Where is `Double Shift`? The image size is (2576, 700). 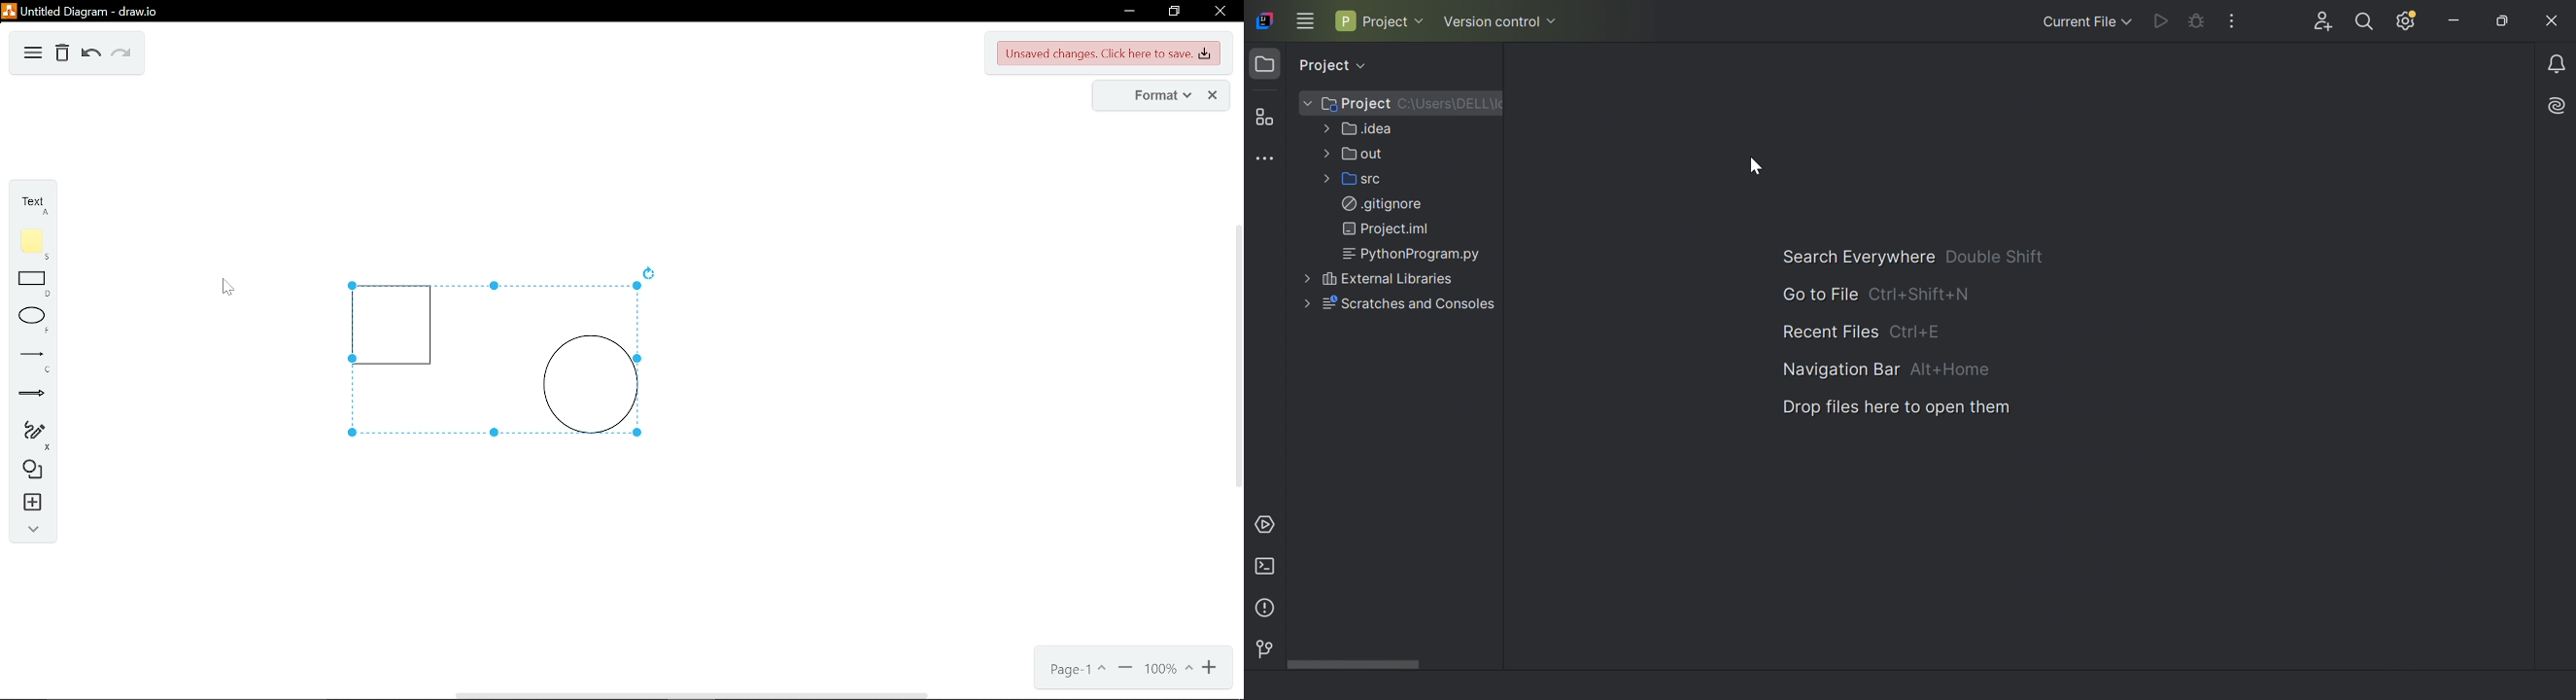
Double Shift is located at coordinates (1998, 256).